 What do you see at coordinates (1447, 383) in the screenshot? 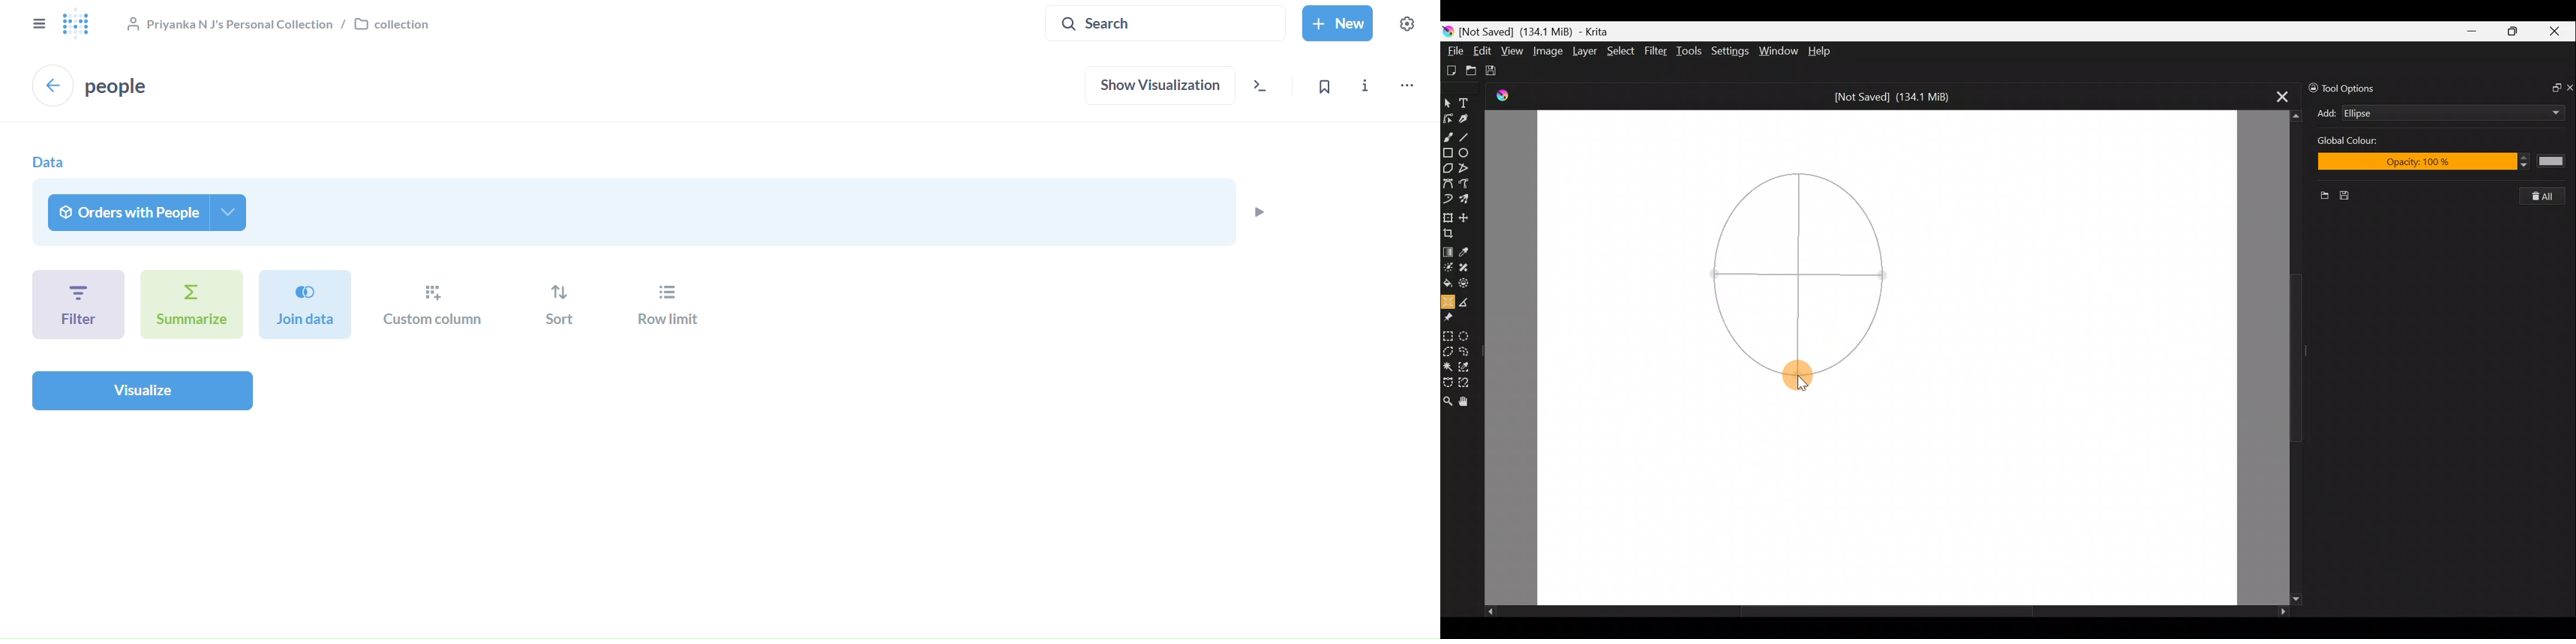
I see `Bezier curve selection tool` at bounding box center [1447, 383].